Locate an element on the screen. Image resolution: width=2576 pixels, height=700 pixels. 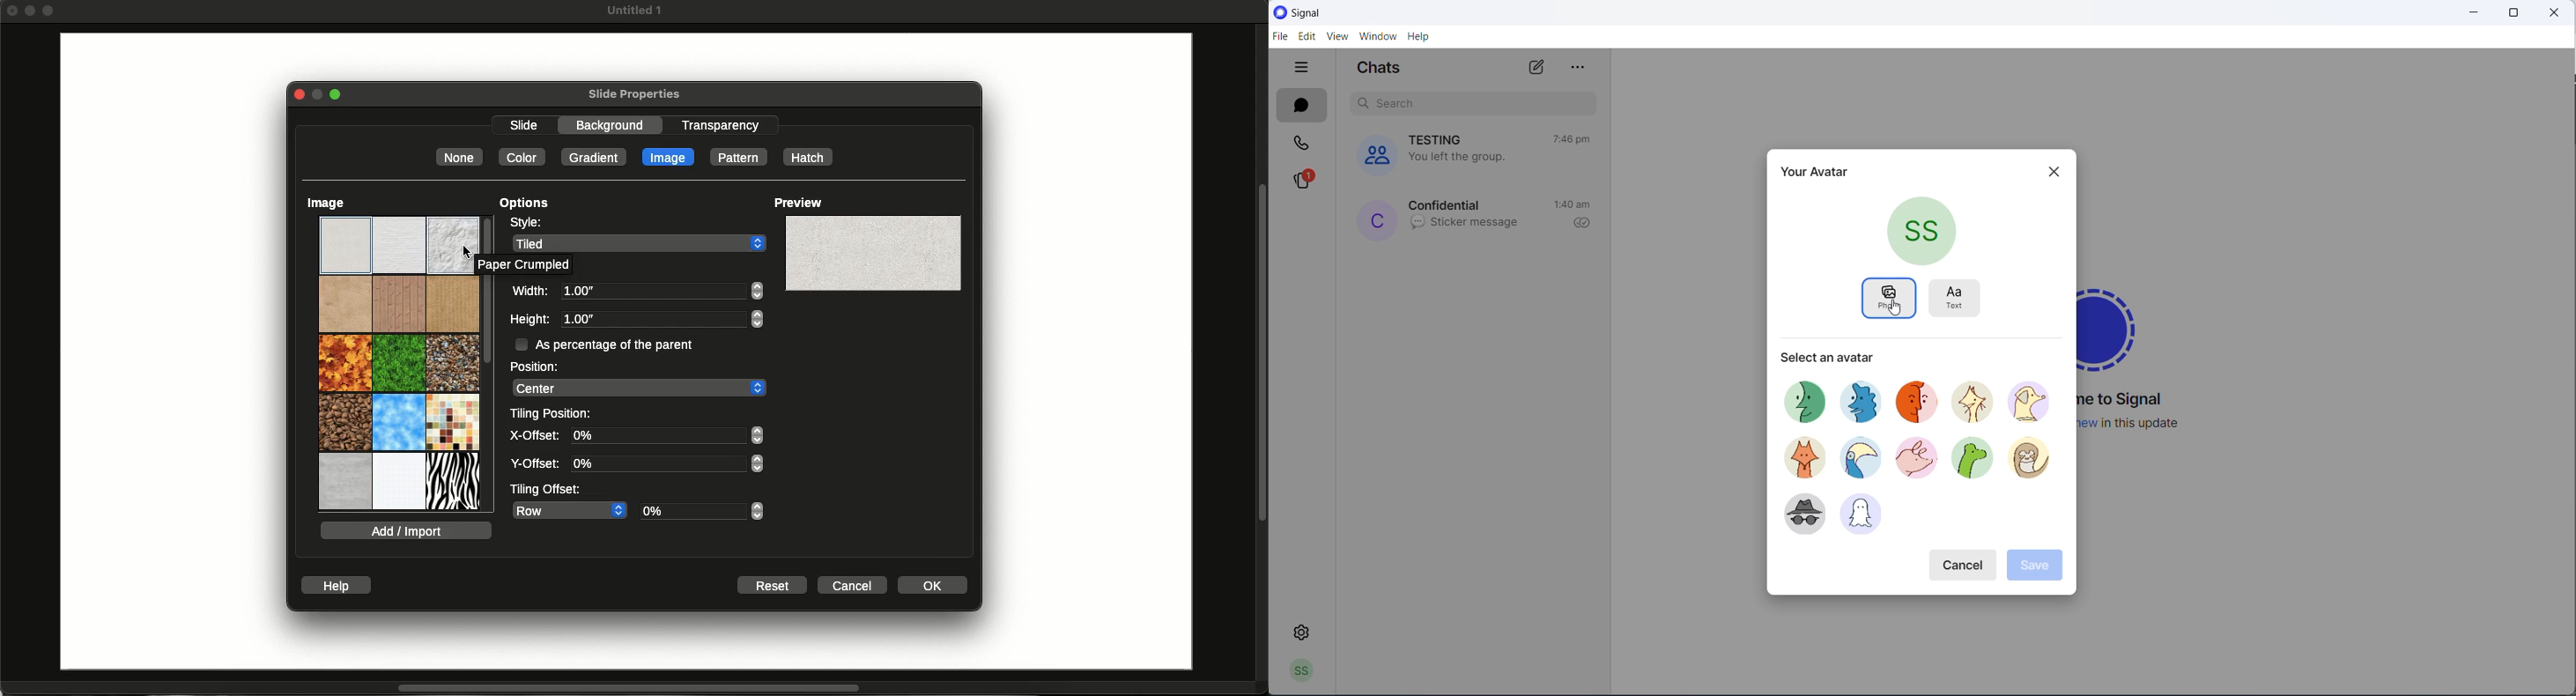
Width: is located at coordinates (531, 291).